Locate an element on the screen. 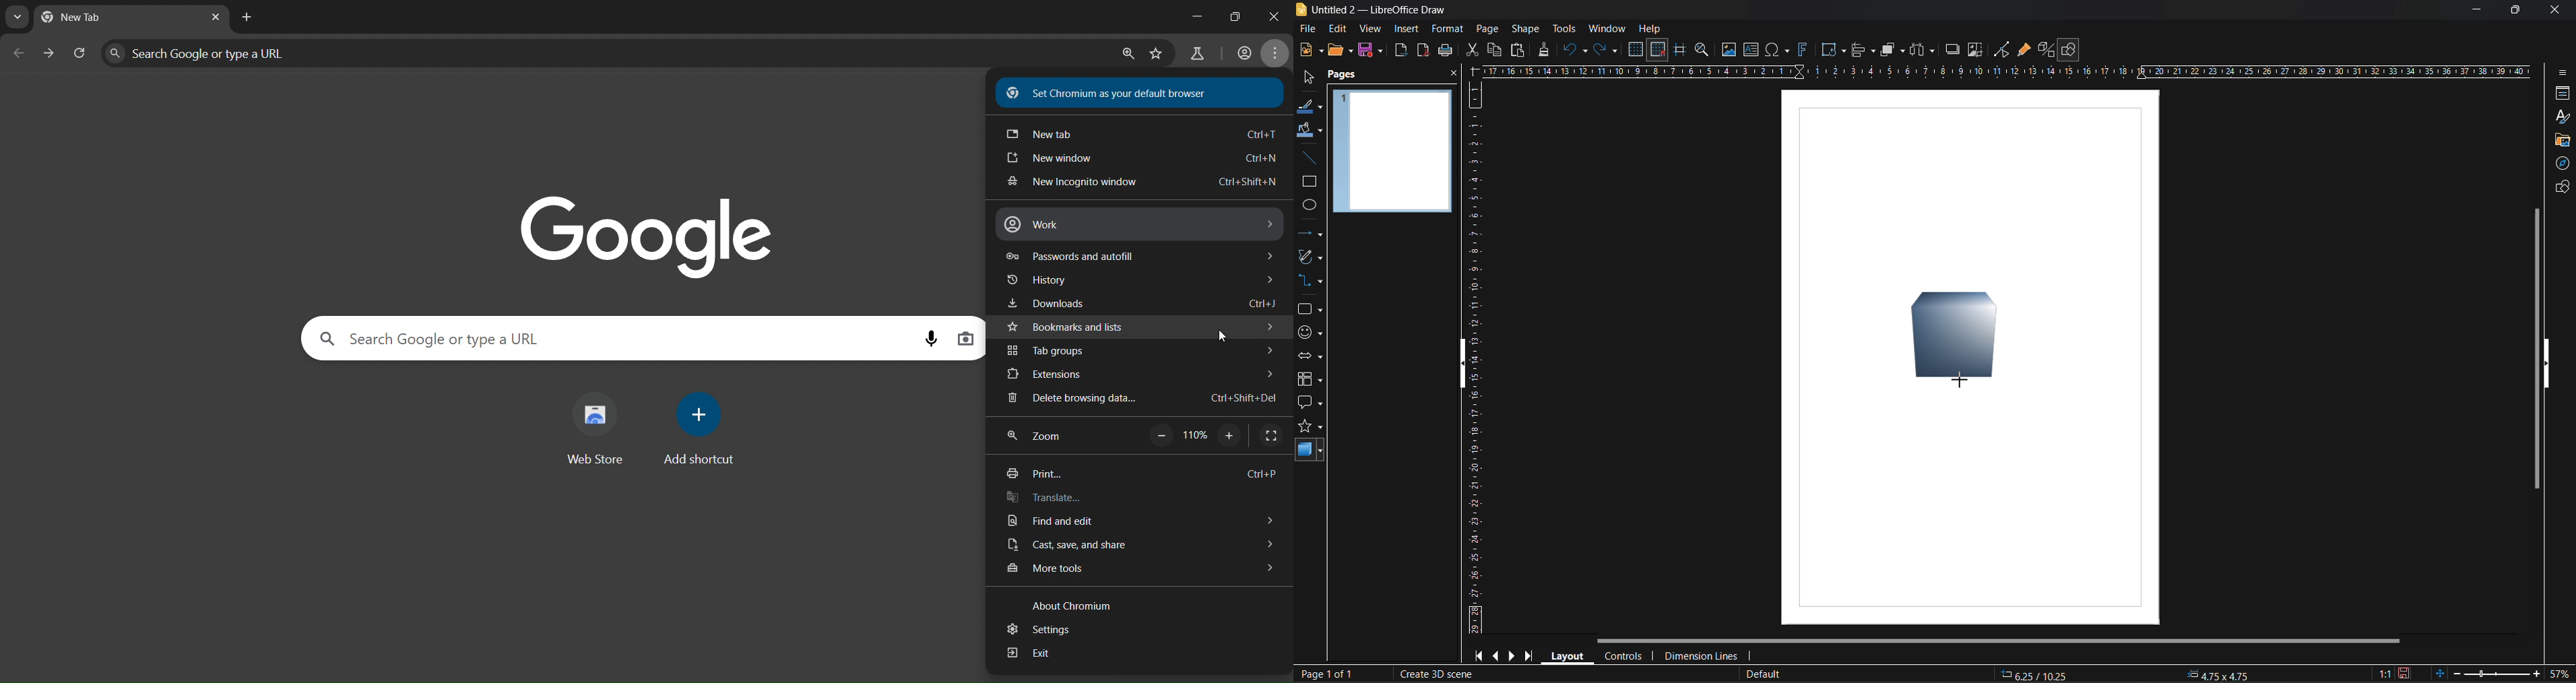 The width and height of the screenshot is (2576, 700). align objects is located at coordinates (1862, 51).